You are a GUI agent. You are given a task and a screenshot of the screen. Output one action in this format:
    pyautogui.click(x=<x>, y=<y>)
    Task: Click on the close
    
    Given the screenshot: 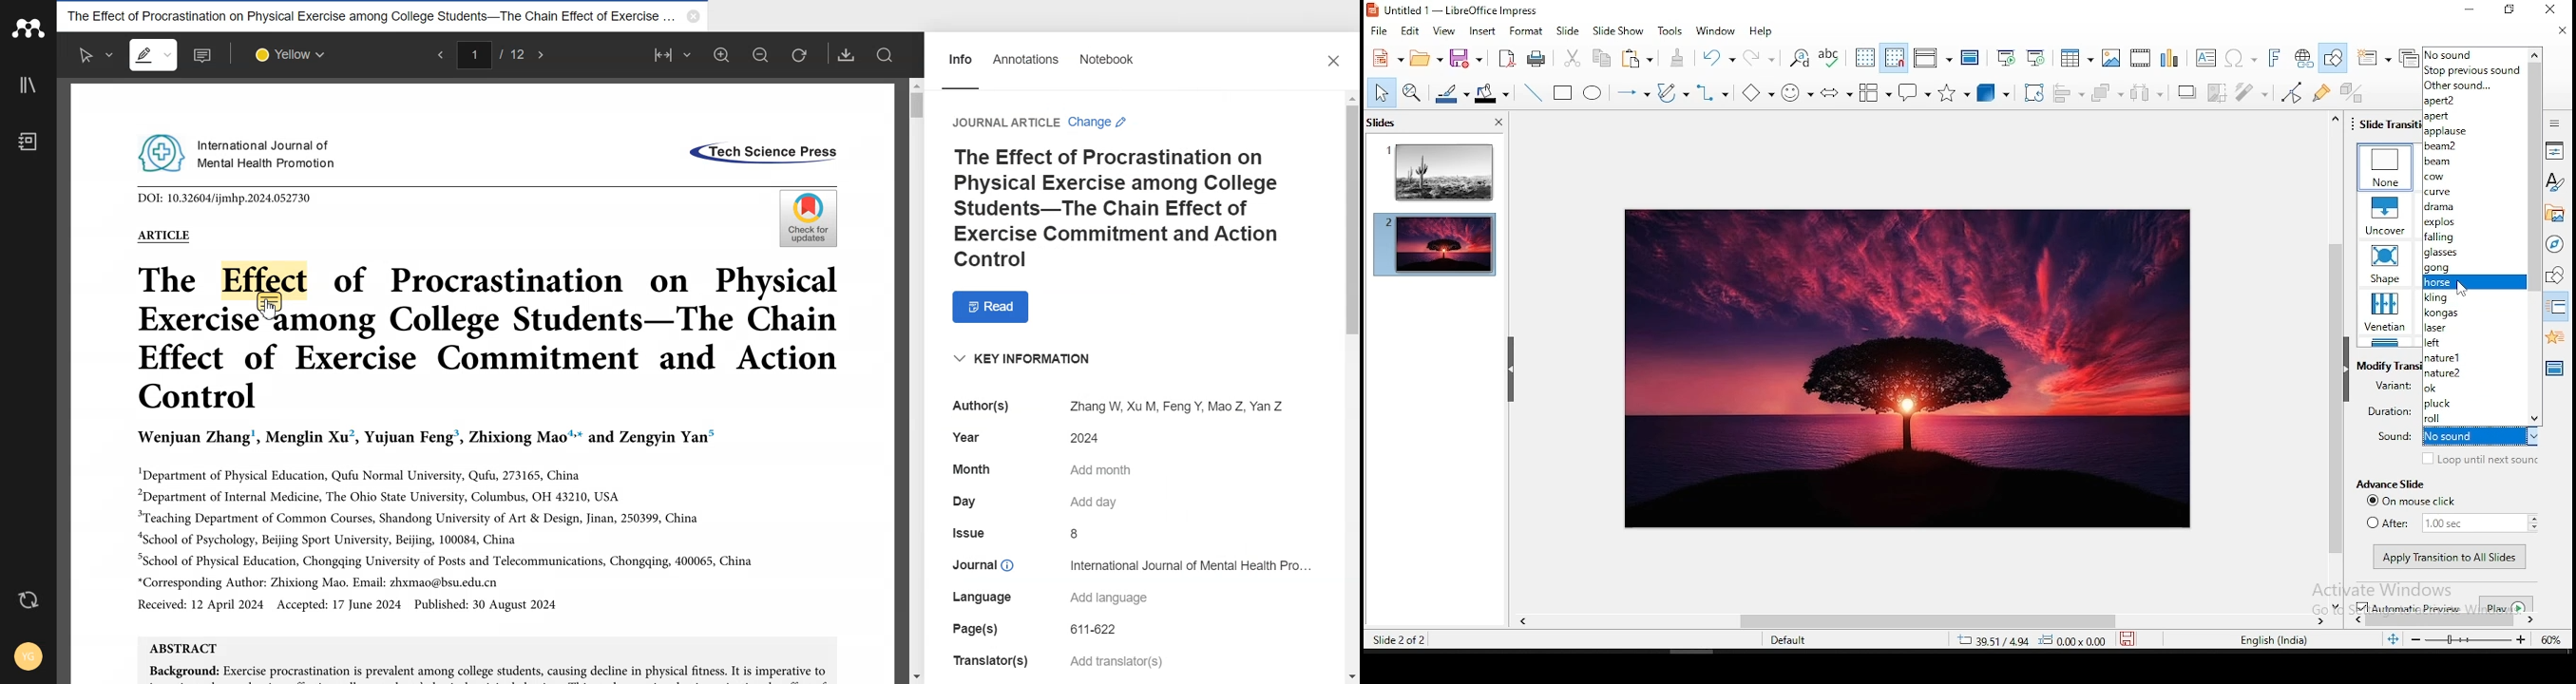 What is the action you would take?
    pyautogui.click(x=1498, y=122)
    